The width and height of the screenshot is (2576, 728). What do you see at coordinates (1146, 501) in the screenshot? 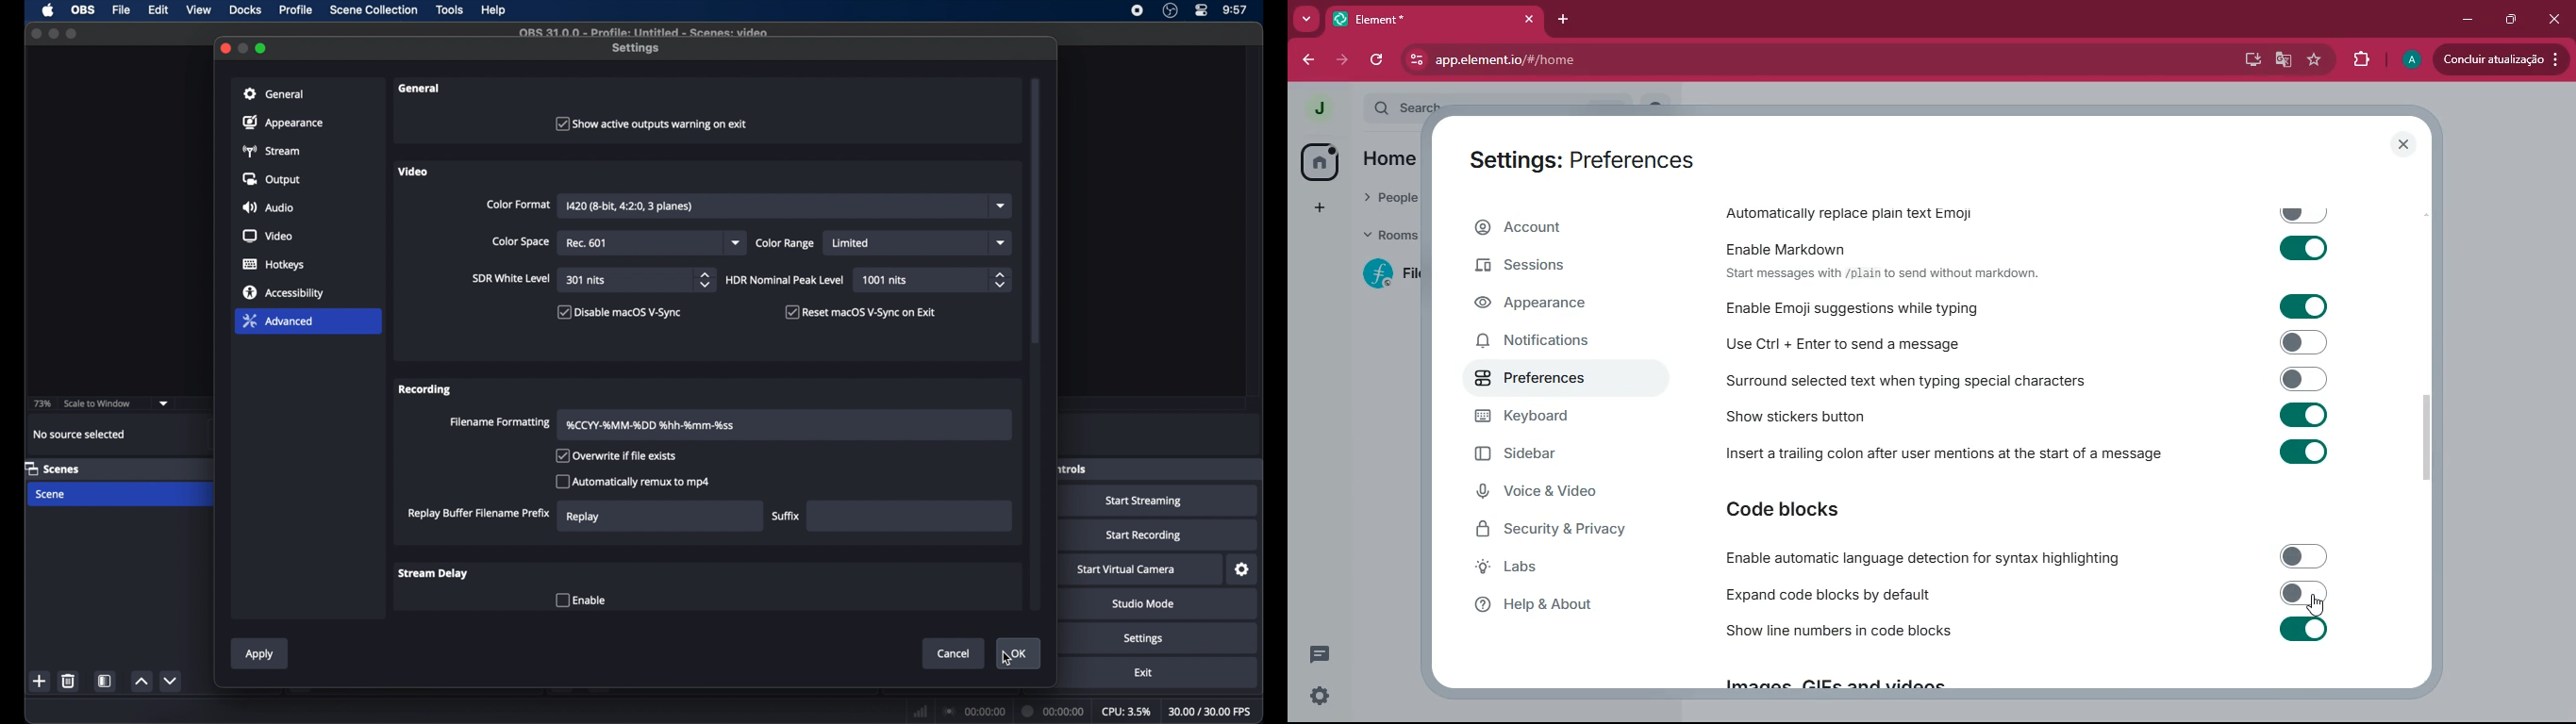
I see `start streaming` at bounding box center [1146, 501].